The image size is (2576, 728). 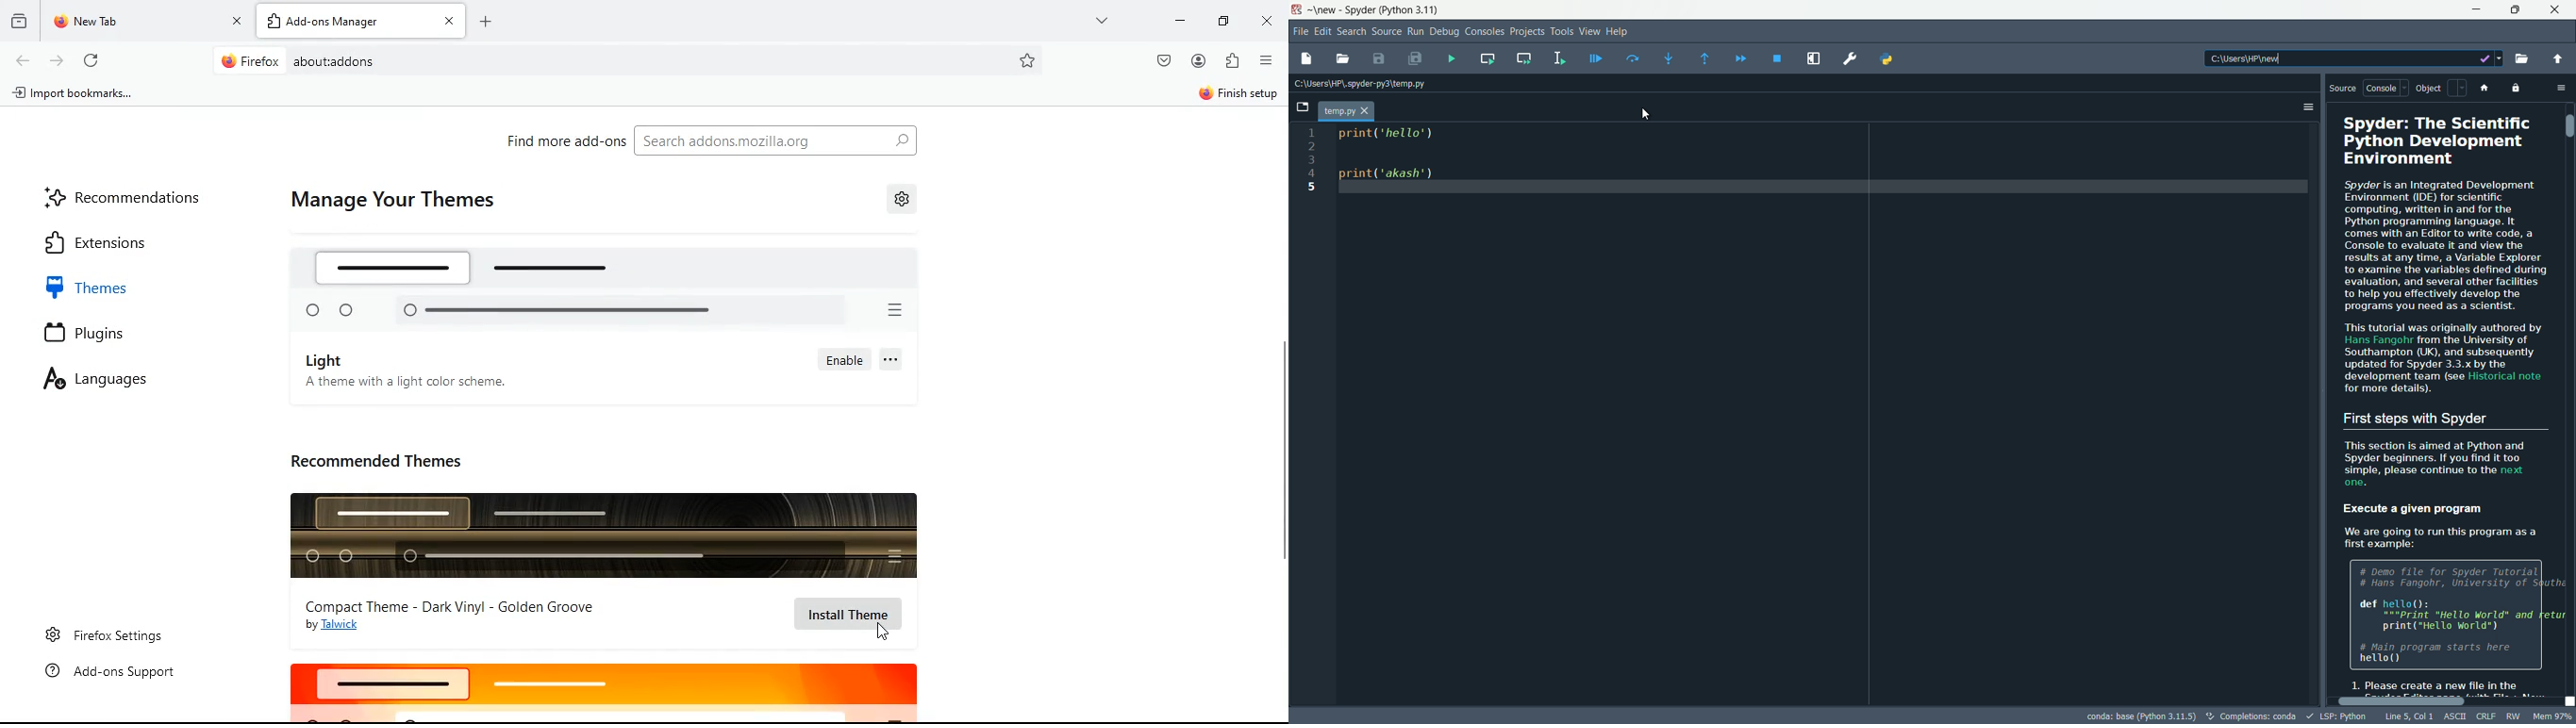 What do you see at coordinates (2403, 703) in the screenshot?
I see `Horizontal Scroll bar` at bounding box center [2403, 703].